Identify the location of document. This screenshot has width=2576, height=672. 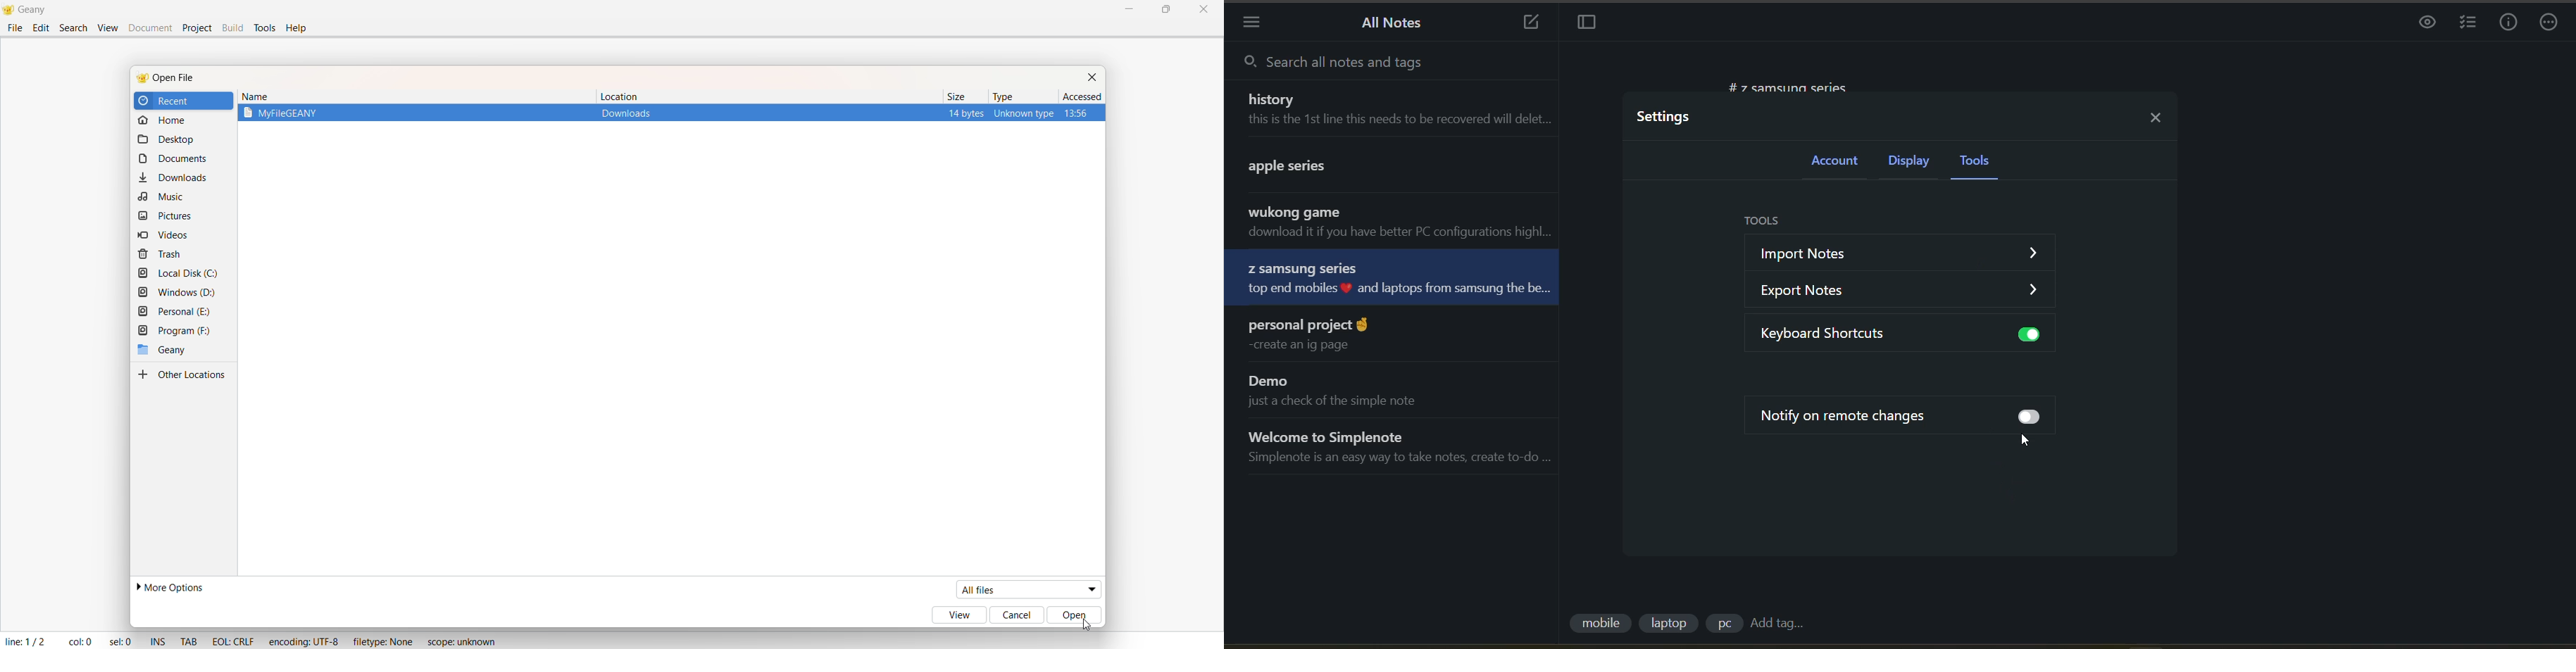
(180, 159).